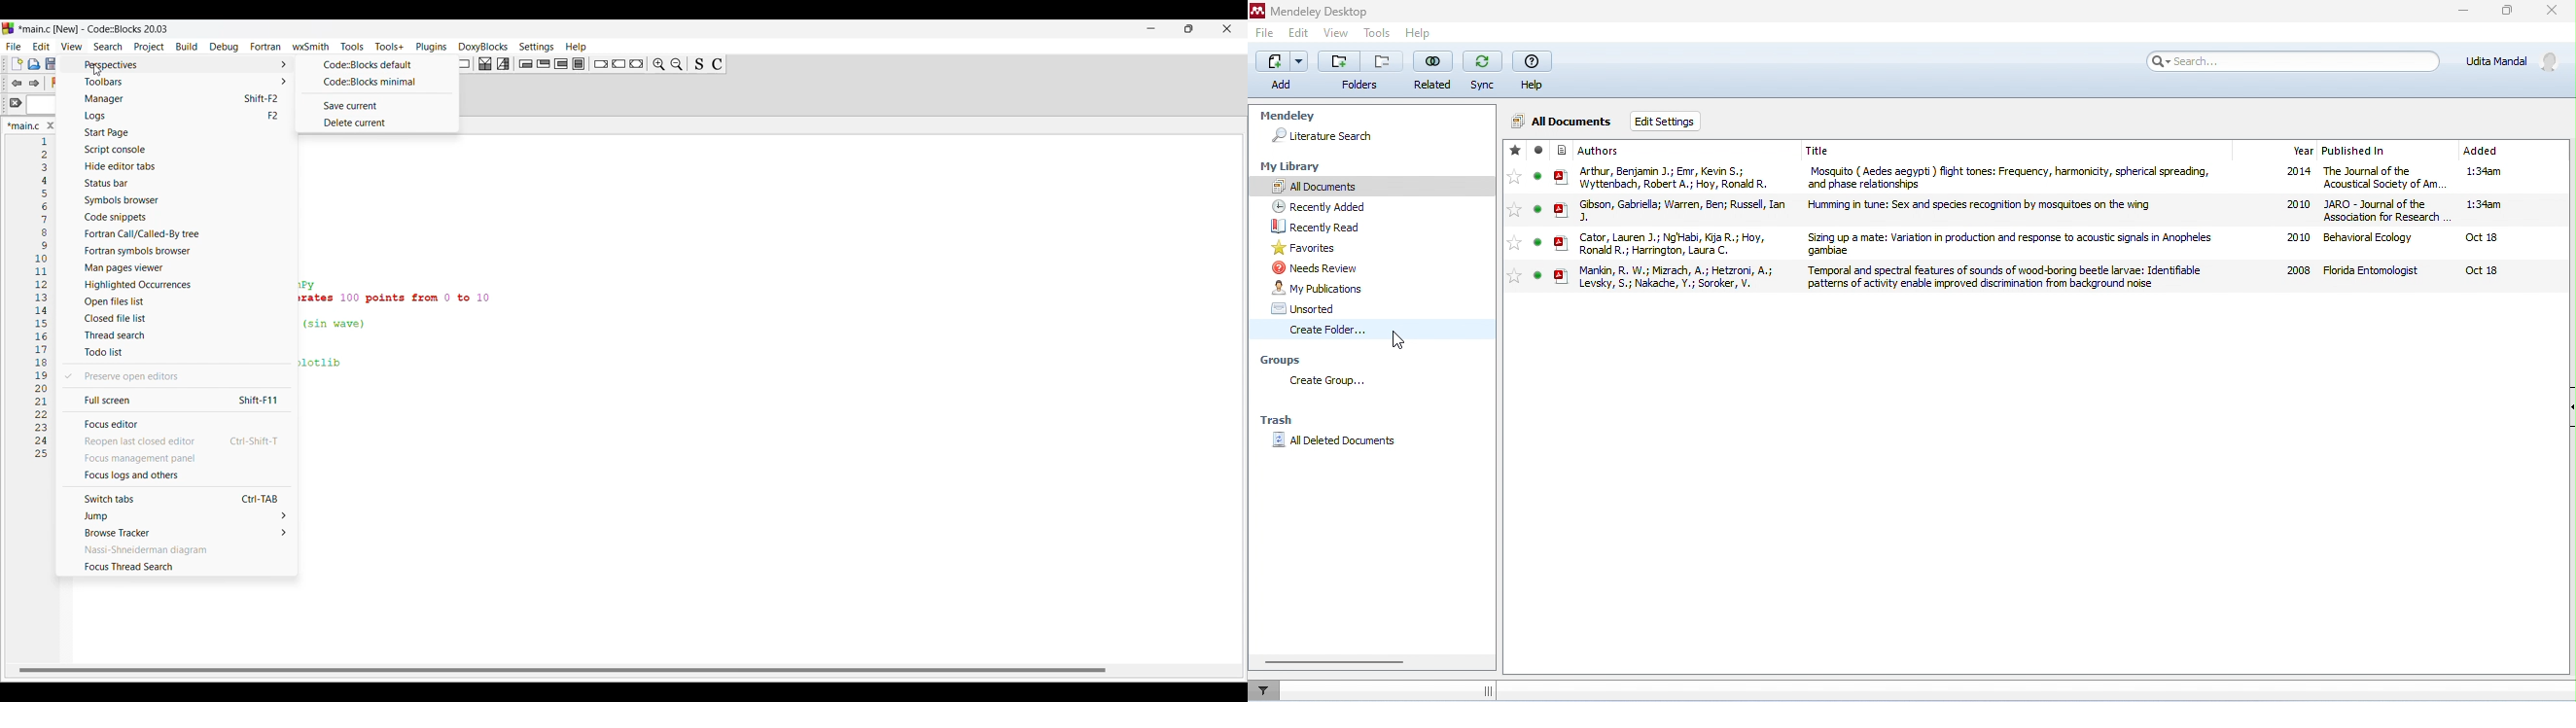 Image resolution: width=2576 pixels, height=728 pixels. What do you see at coordinates (1514, 276) in the screenshot?
I see `add to favorite` at bounding box center [1514, 276].